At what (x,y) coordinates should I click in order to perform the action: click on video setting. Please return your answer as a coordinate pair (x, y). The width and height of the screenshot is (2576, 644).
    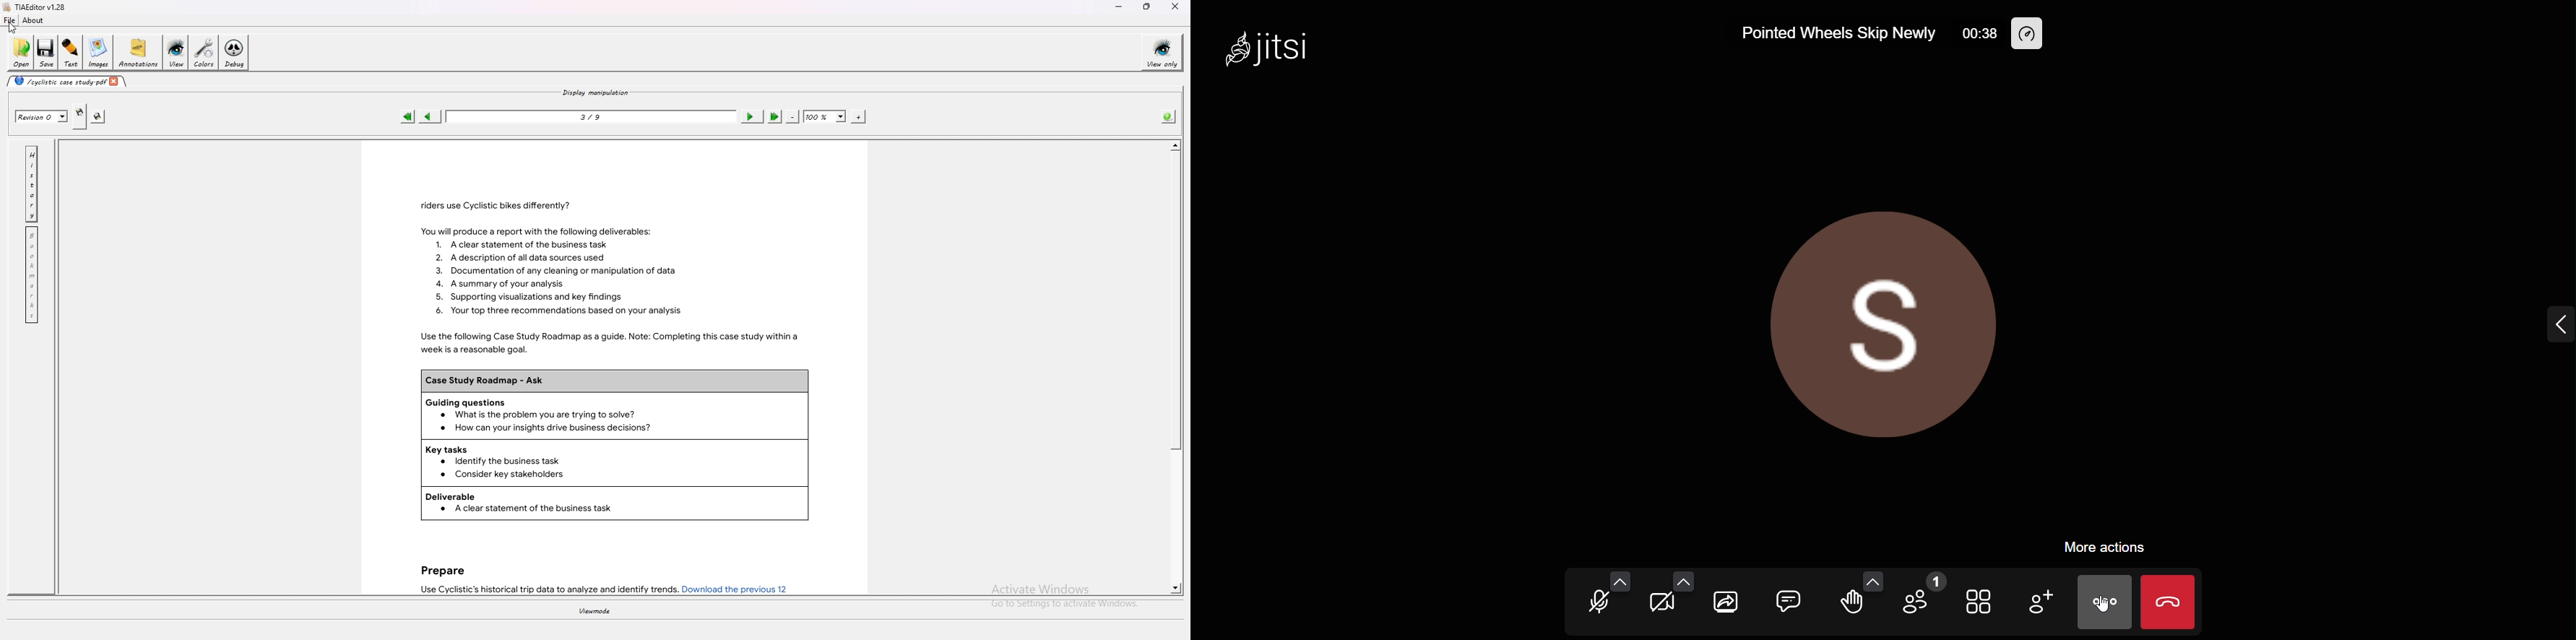
    Looking at the image, I should click on (1685, 580).